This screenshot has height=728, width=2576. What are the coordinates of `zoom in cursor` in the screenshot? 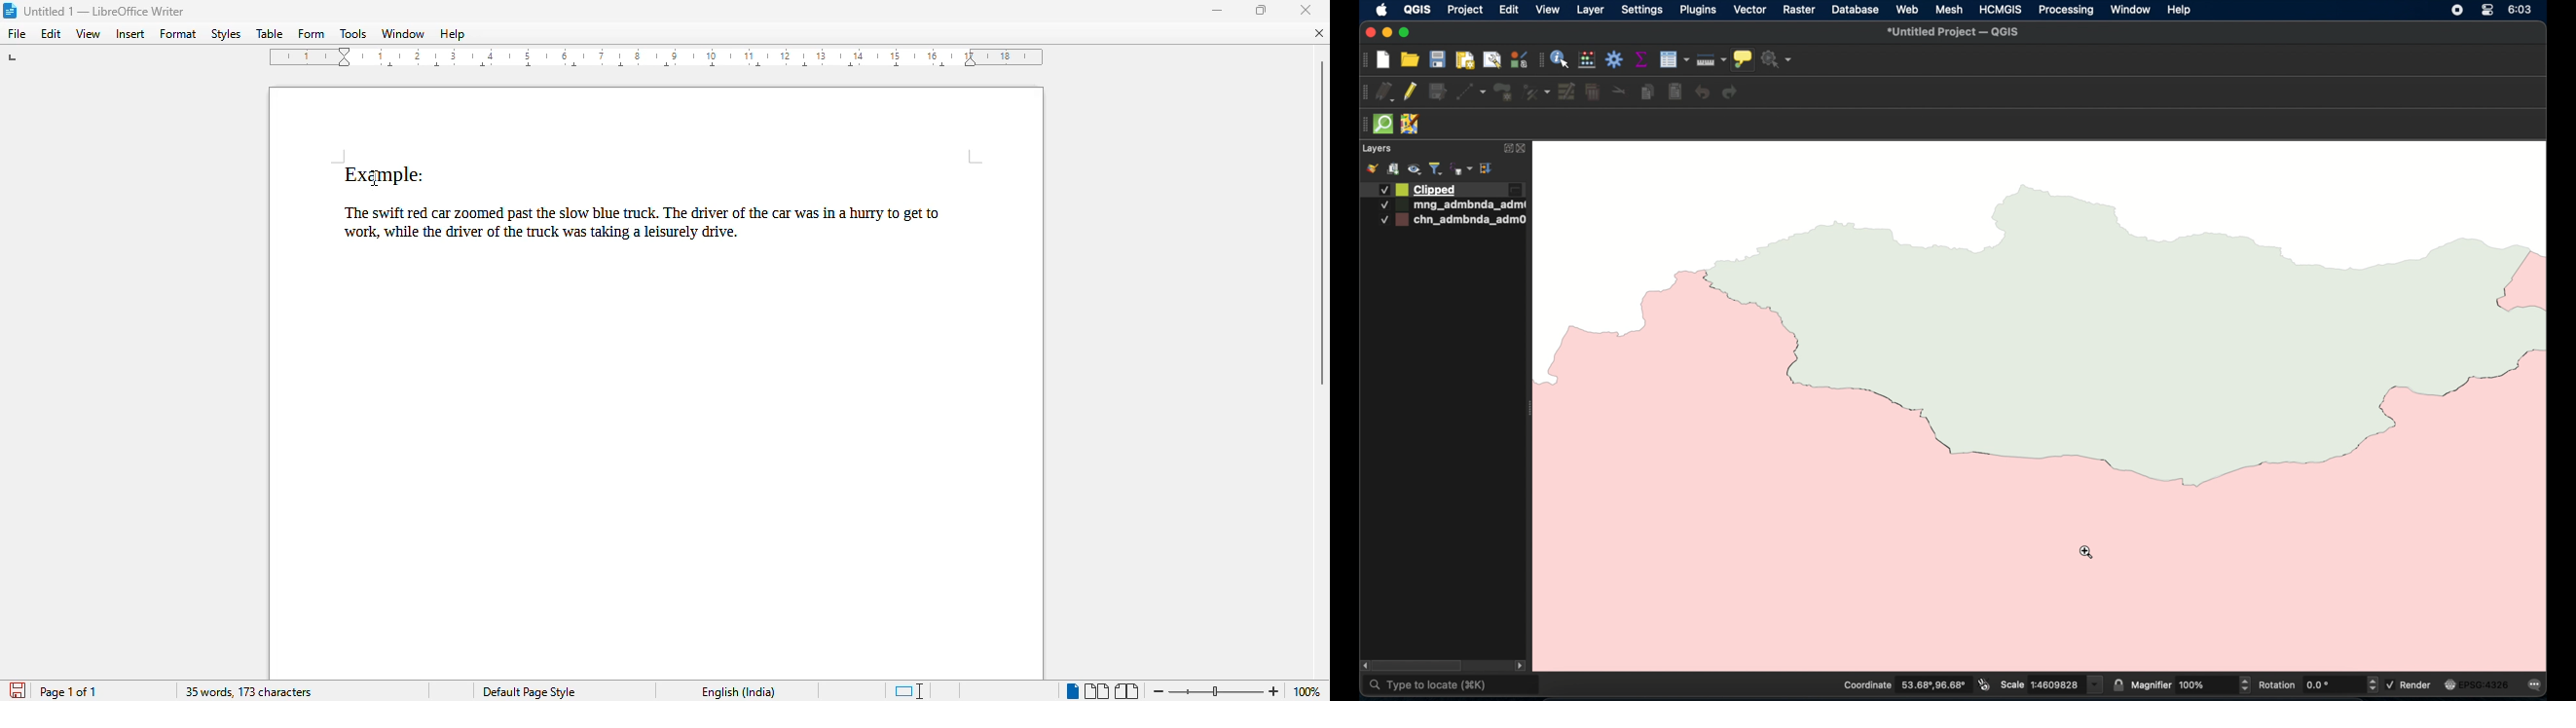 It's located at (2087, 552).